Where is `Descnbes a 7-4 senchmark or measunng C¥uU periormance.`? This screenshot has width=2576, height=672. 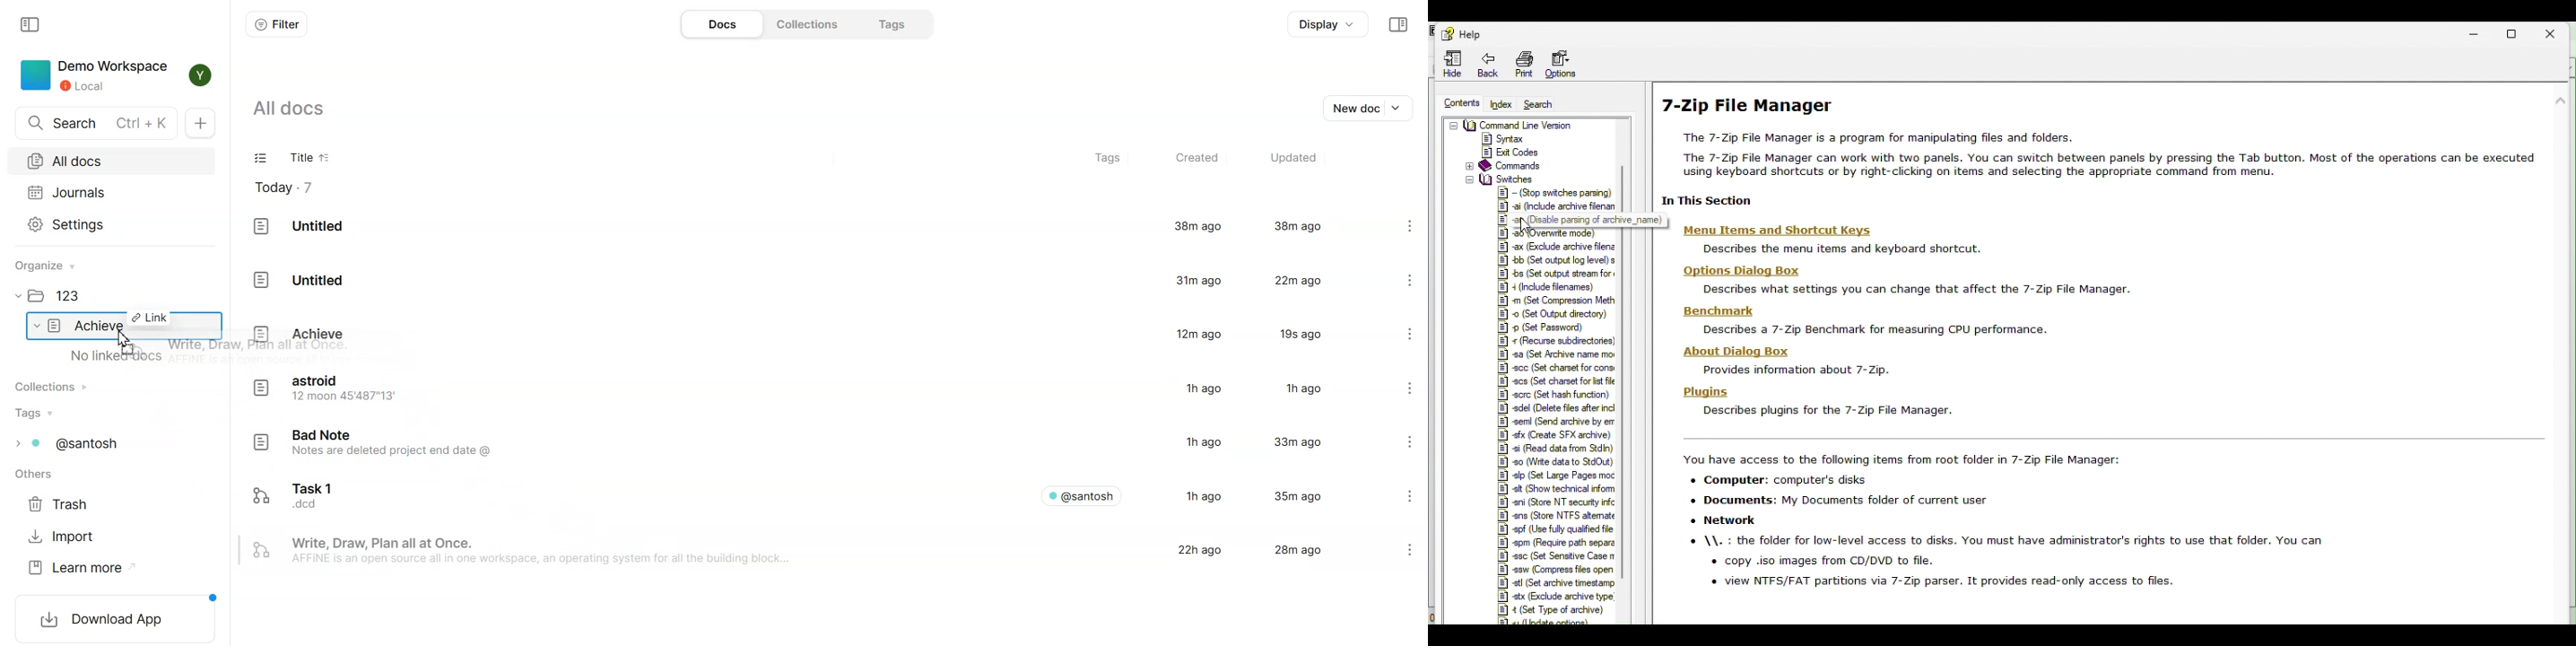
Descnbes a 7-4 senchmark or measunng C¥uU periormance. is located at coordinates (1873, 330).